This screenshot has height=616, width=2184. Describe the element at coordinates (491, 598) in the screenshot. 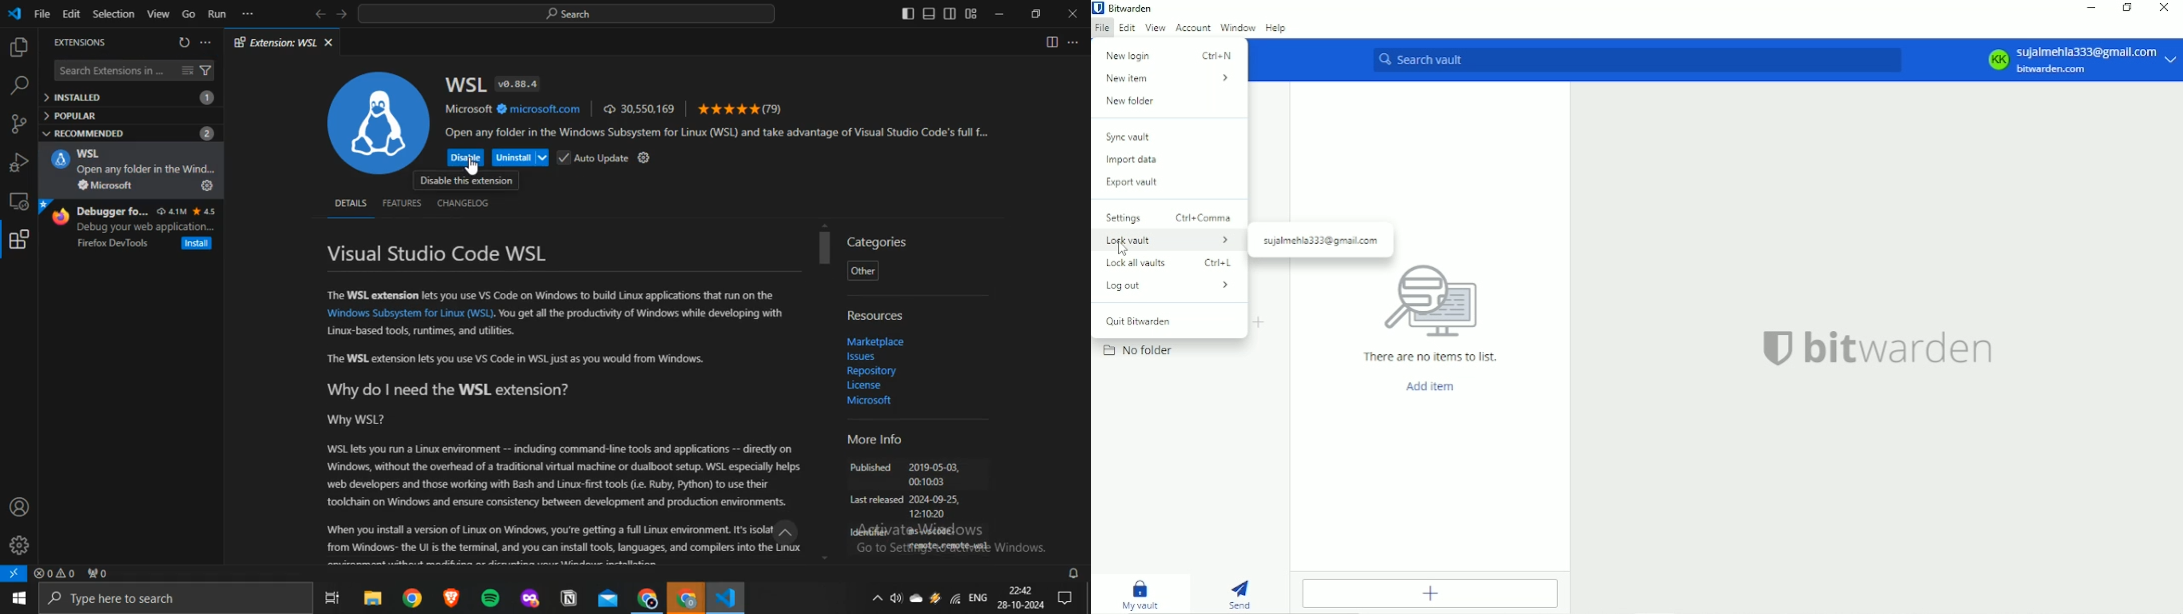

I see `spotify` at that location.